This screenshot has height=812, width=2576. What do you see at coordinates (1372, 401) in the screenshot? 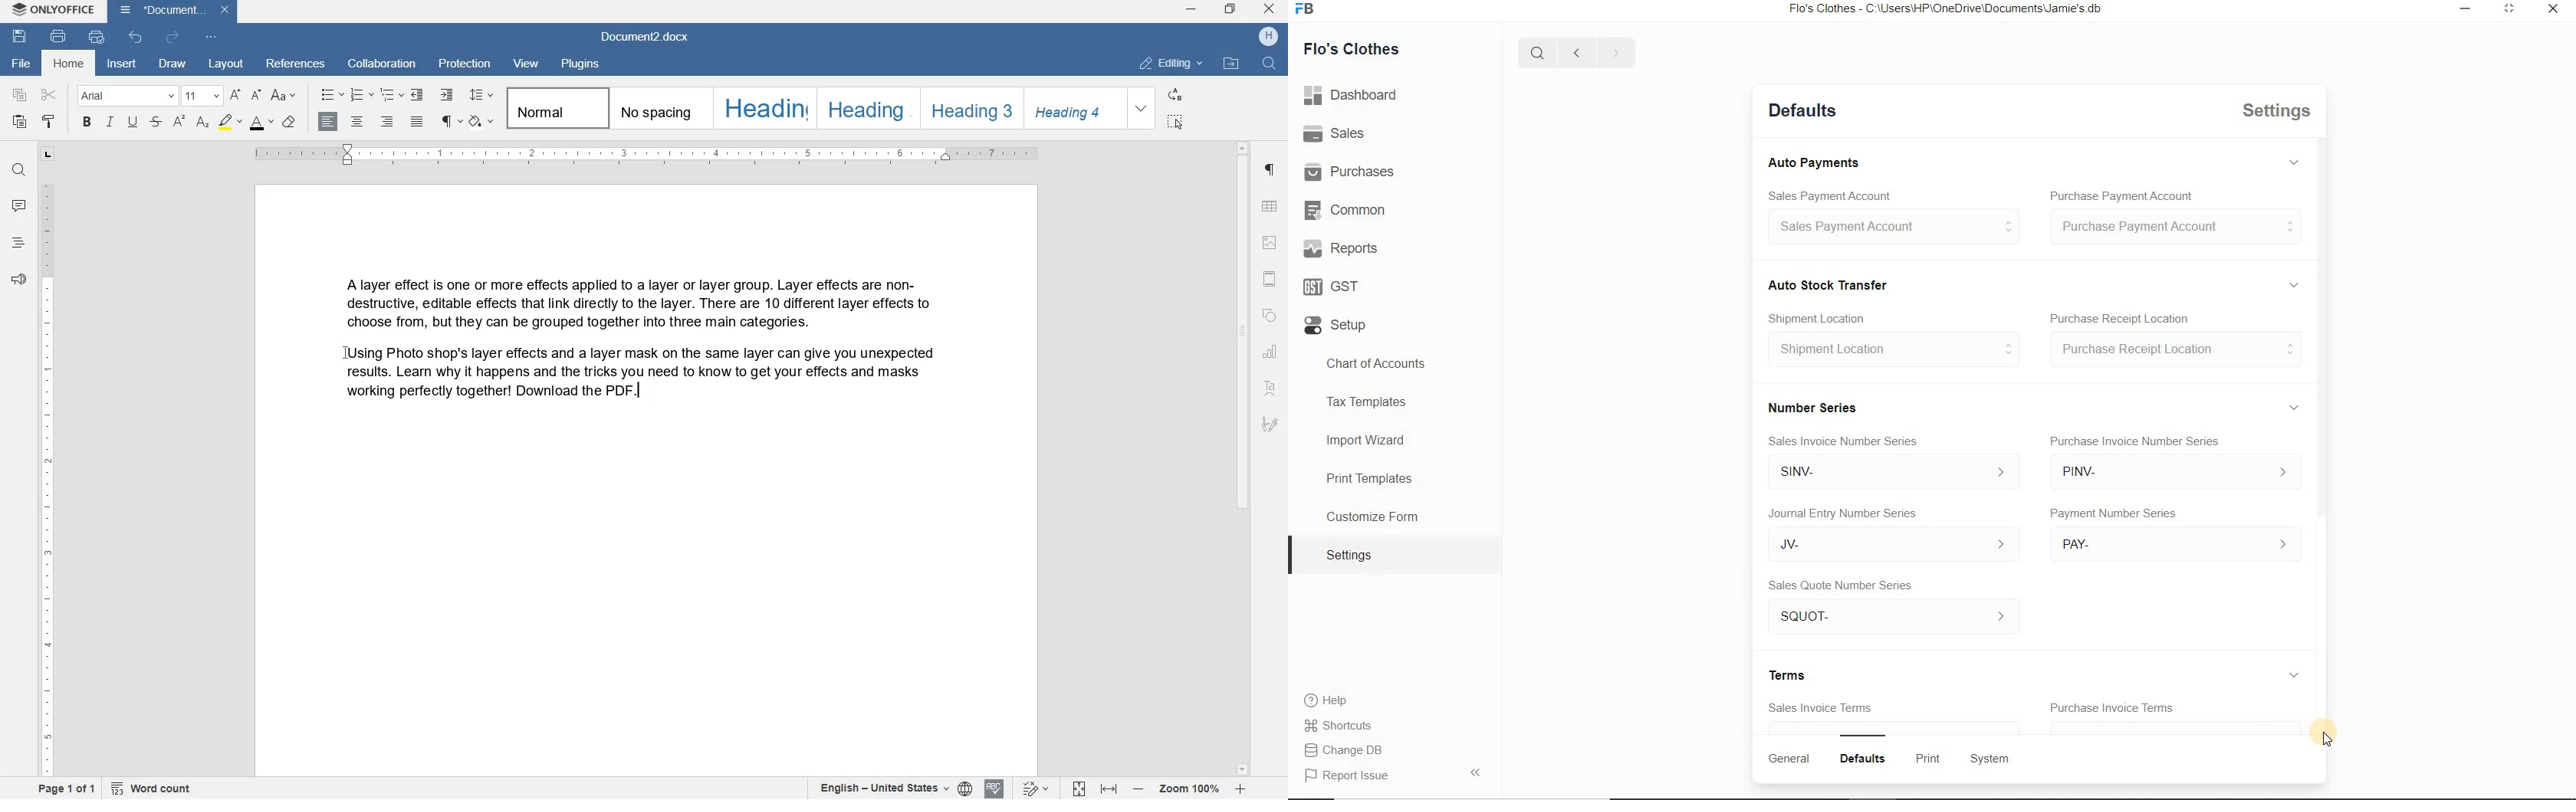
I see `Tax Templates` at bounding box center [1372, 401].